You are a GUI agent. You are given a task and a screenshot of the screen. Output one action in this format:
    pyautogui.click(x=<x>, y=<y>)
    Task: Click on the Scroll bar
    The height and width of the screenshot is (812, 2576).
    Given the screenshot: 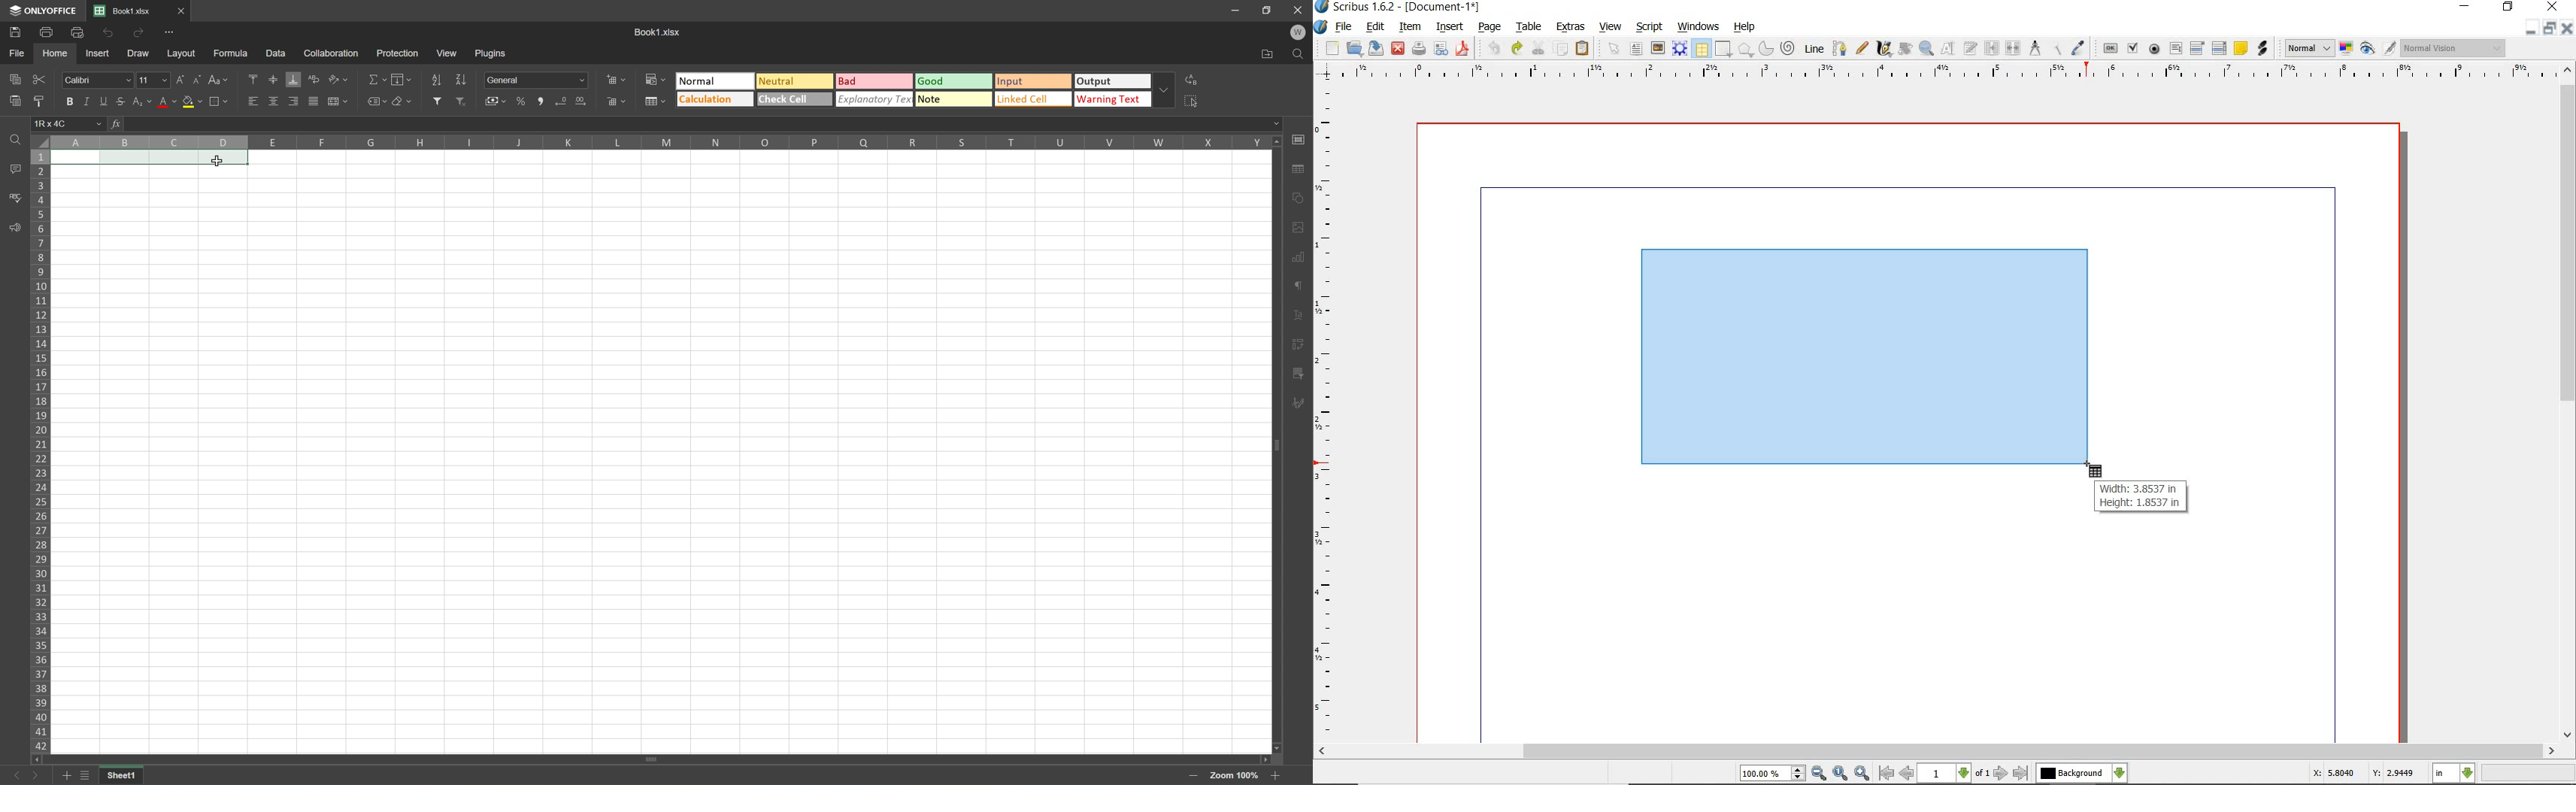 What is the action you would take?
    pyautogui.click(x=650, y=758)
    